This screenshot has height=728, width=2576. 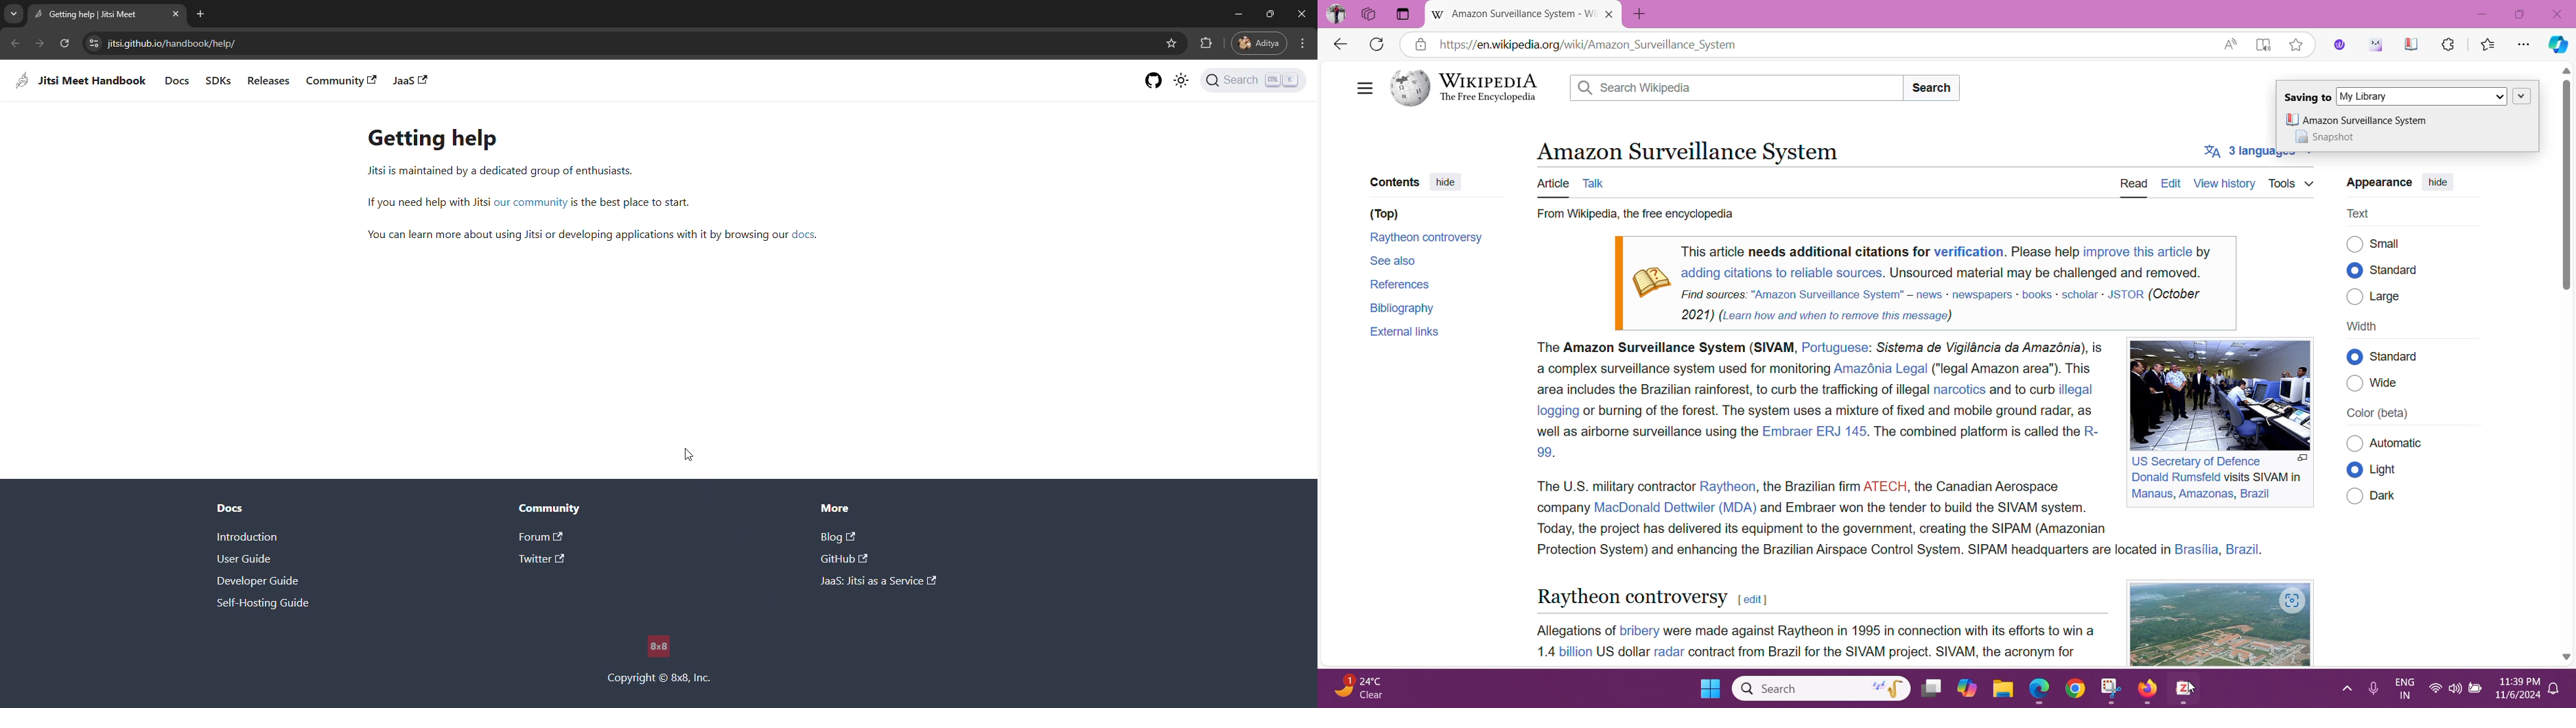 I want to click on Weather, so click(x=1363, y=688).